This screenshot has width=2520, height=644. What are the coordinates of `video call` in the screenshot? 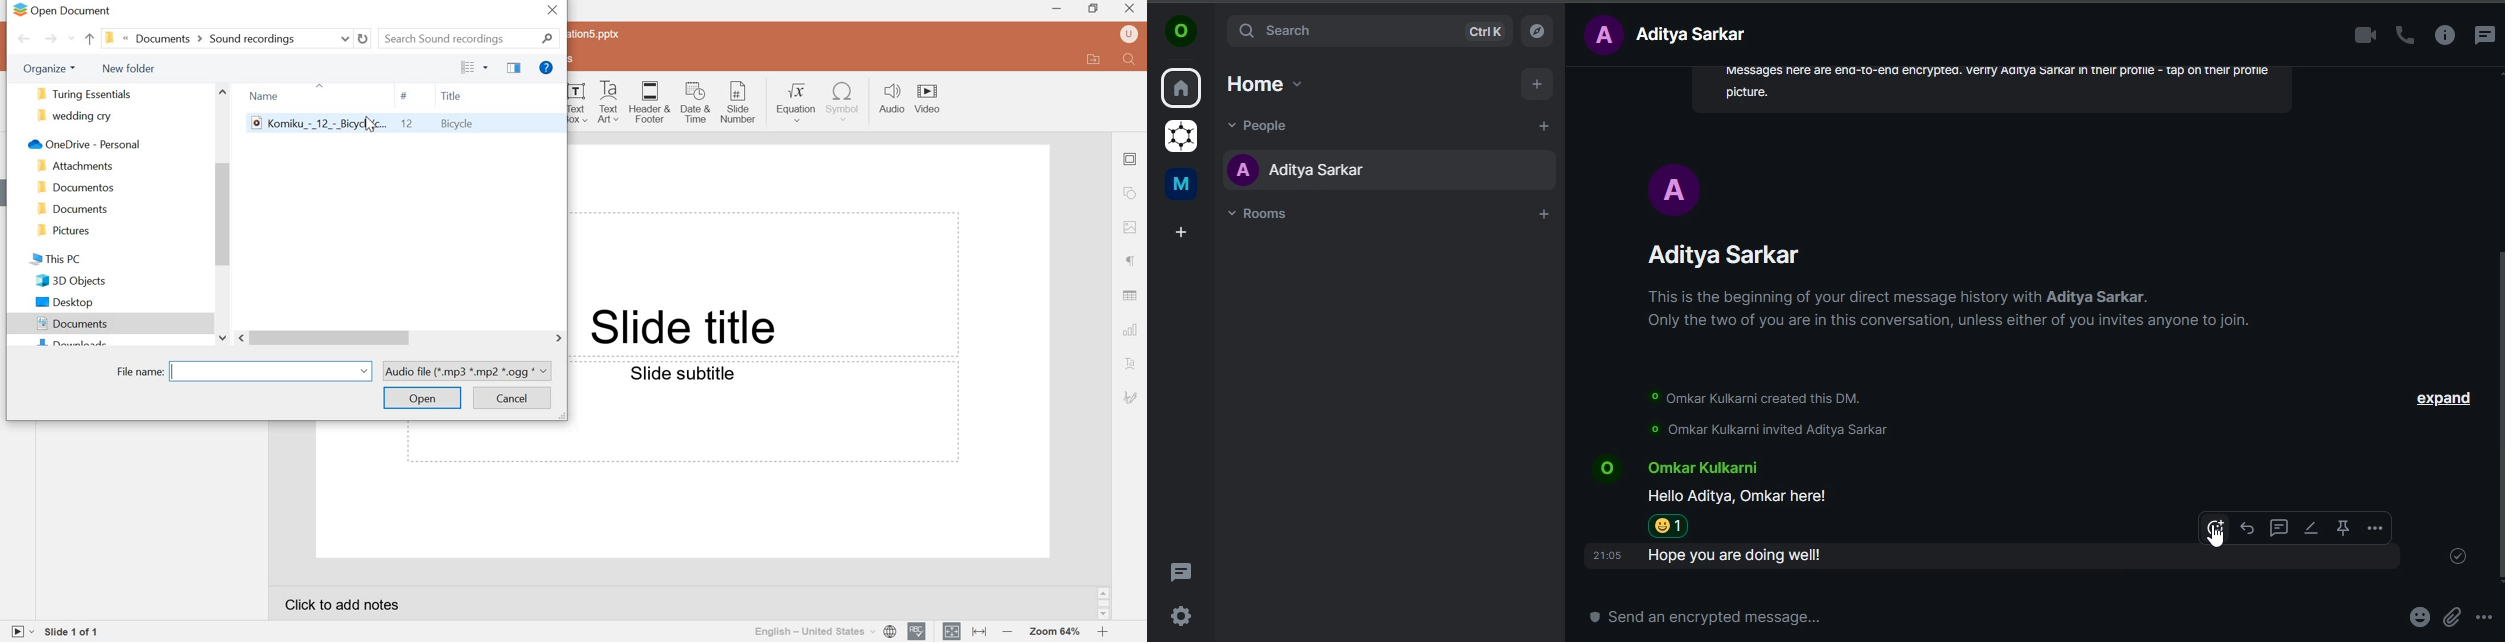 It's located at (2358, 36).